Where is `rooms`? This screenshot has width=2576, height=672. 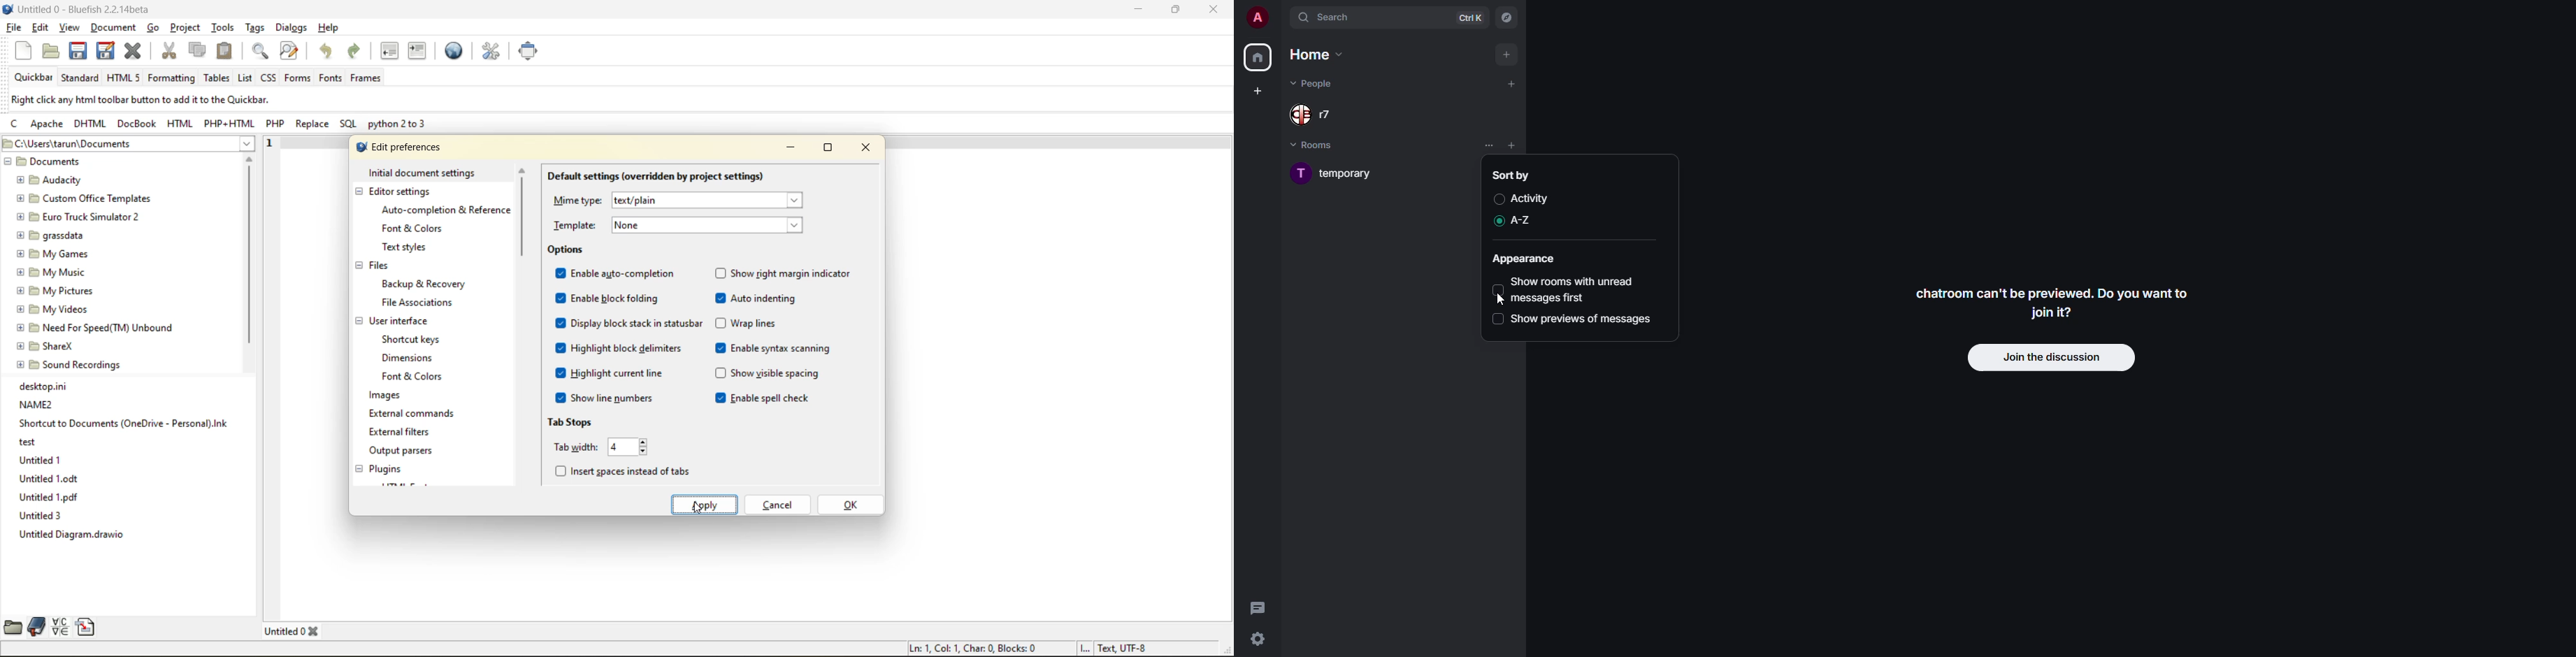
rooms is located at coordinates (1323, 144).